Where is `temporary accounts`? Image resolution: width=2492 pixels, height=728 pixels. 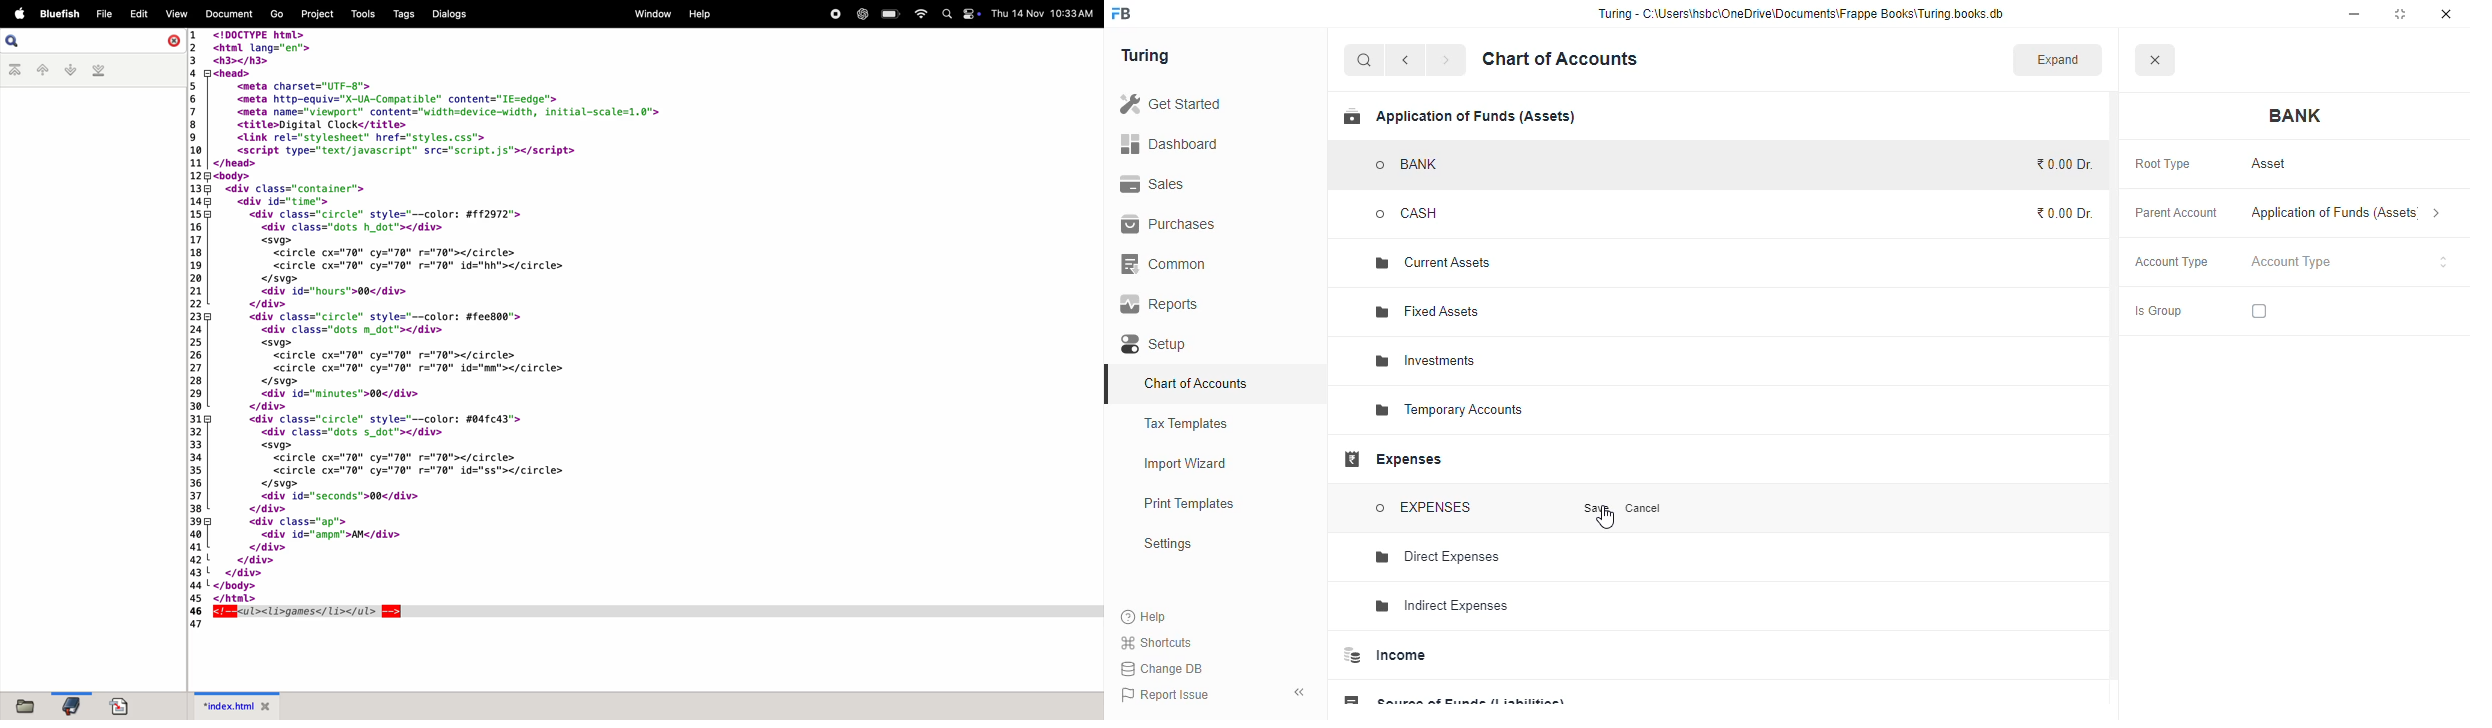
temporary accounts is located at coordinates (1448, 410).